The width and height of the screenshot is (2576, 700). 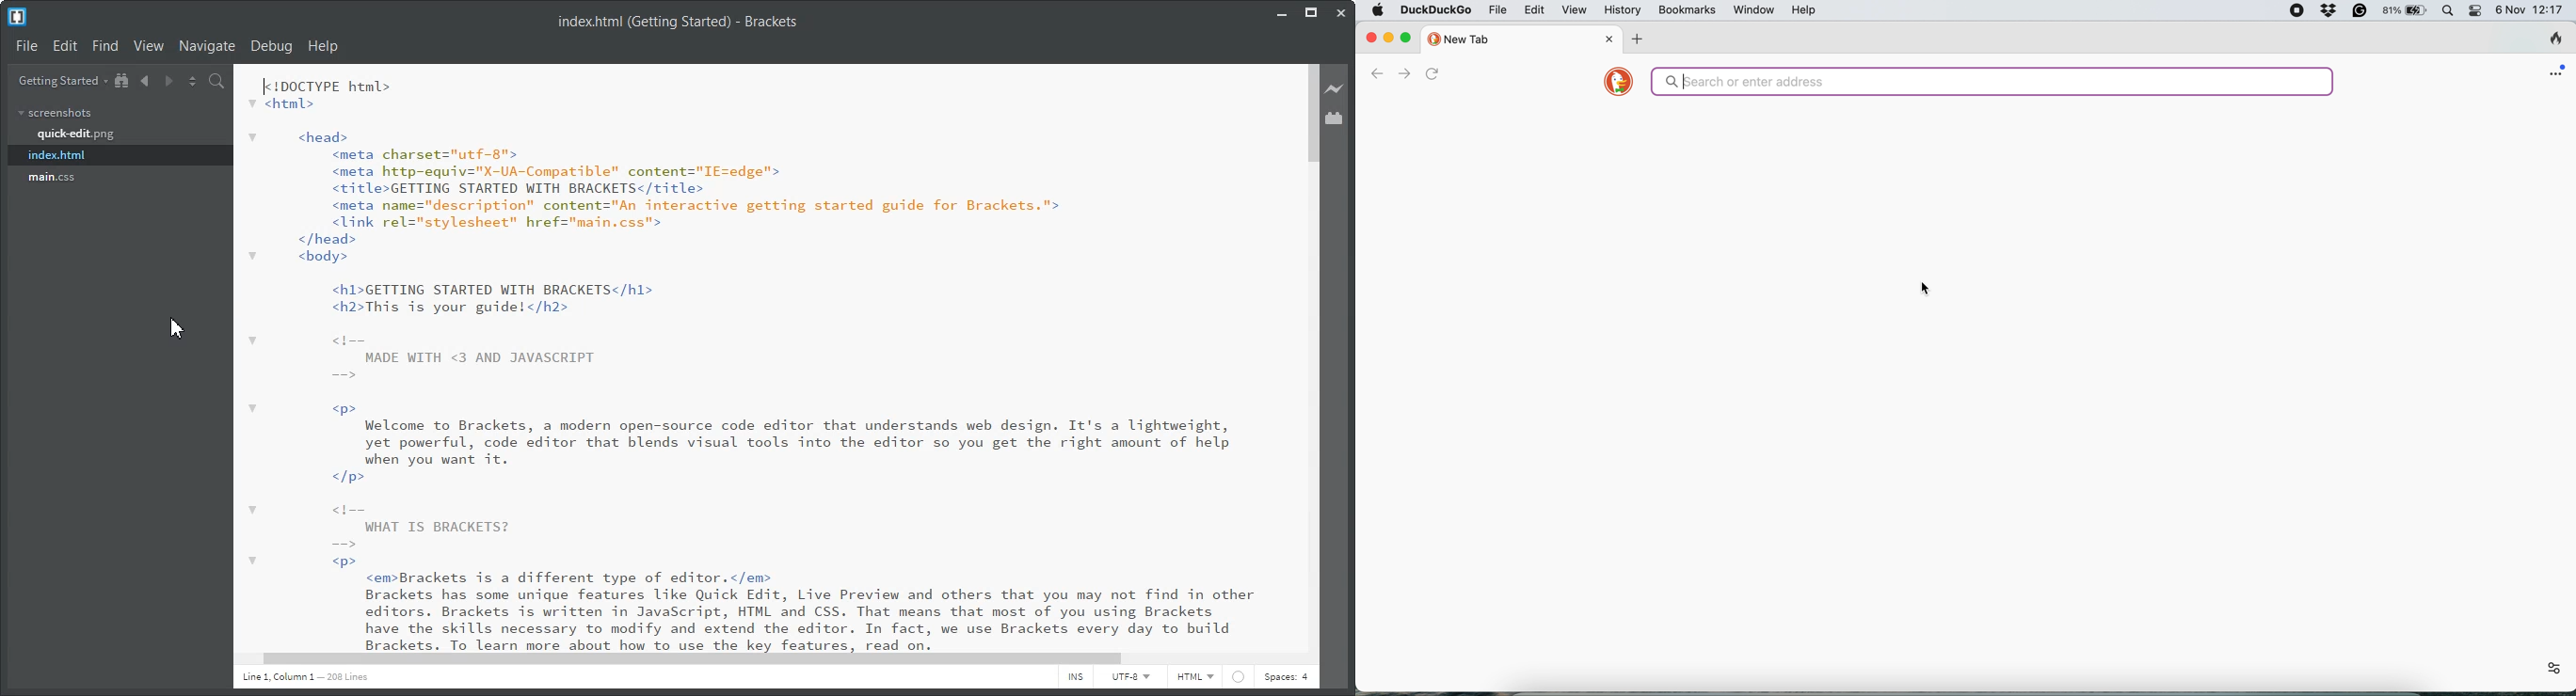 I want to click on Navigate, so click(x=208, y=47).